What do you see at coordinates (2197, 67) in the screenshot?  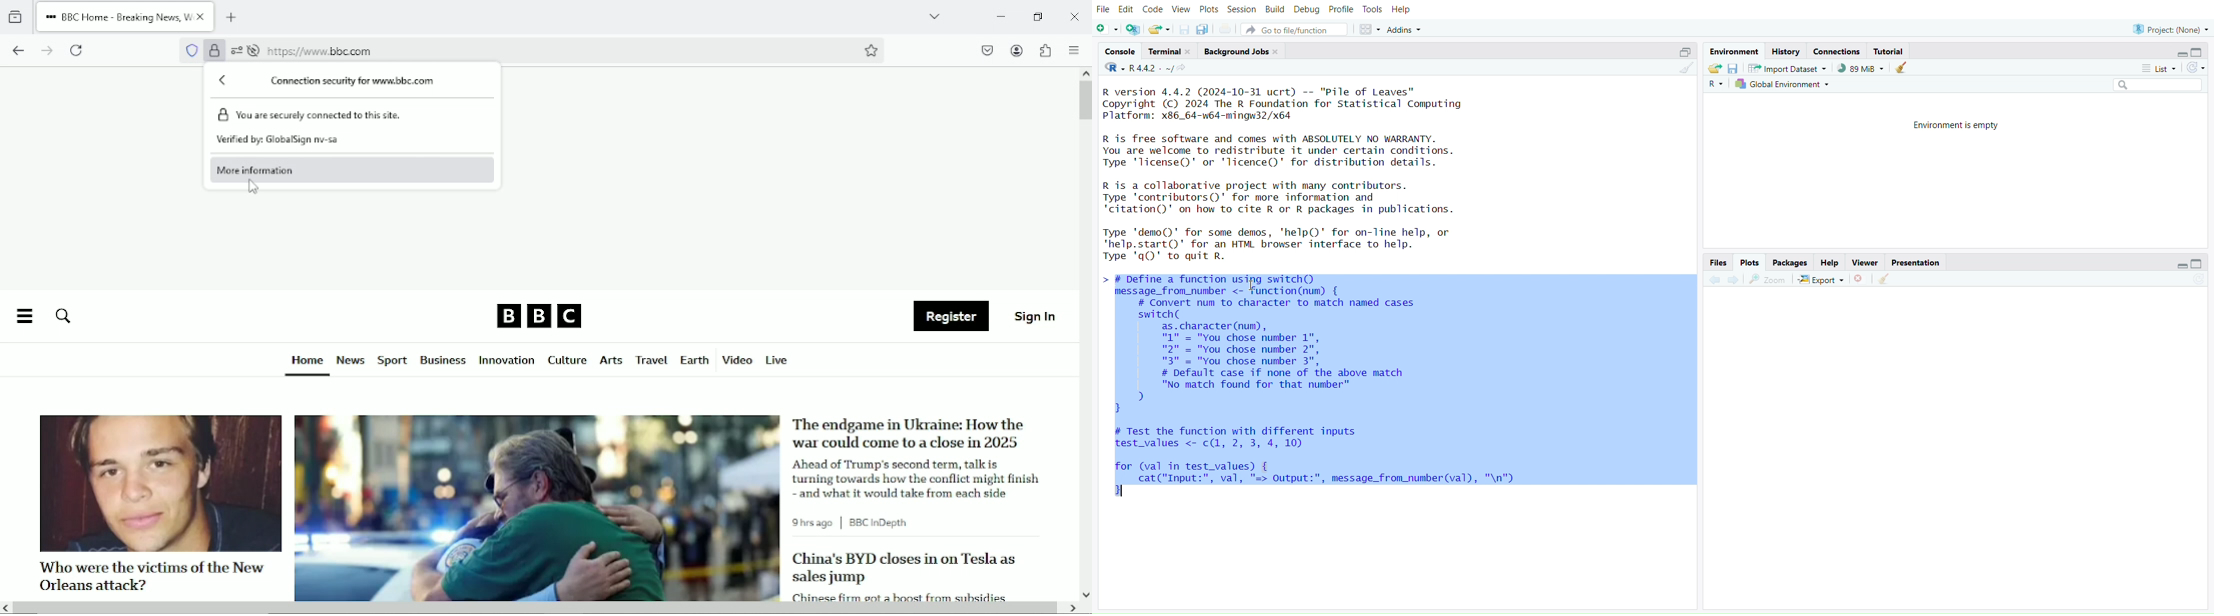 I see `Refresh the list of objects in the environment` at bounding box center [2197, 67].